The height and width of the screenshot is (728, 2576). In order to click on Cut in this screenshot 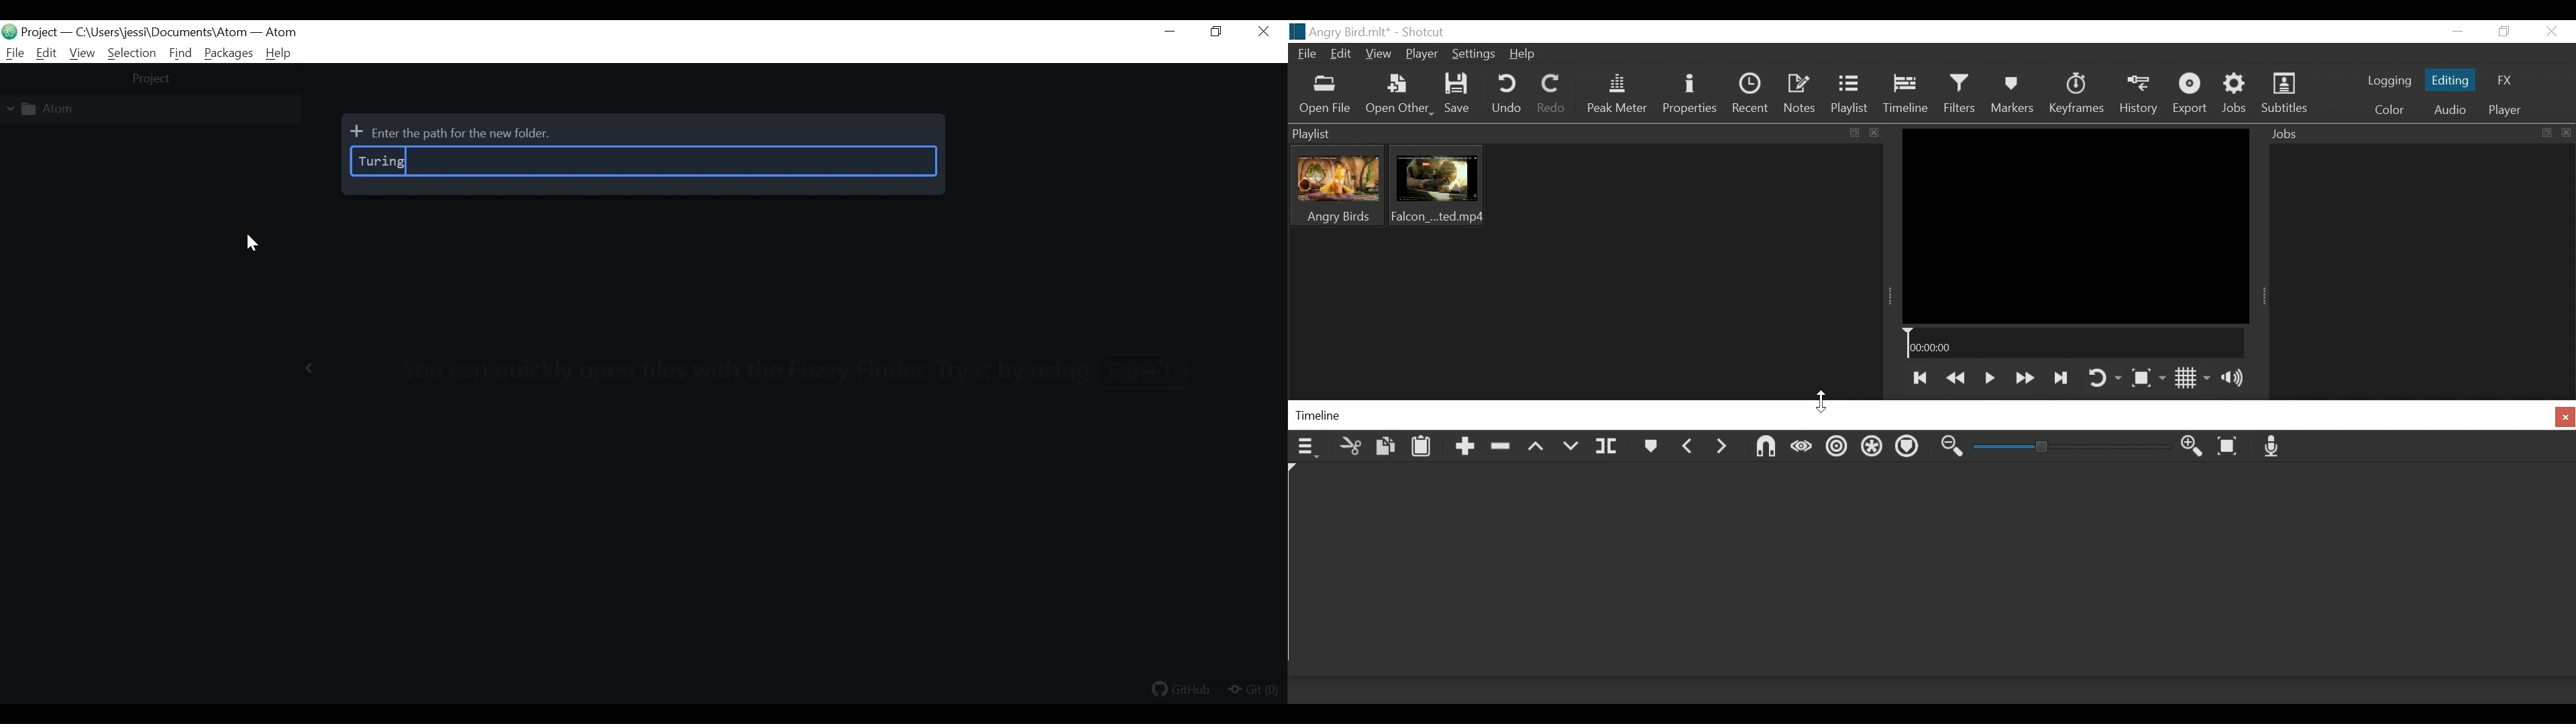, I will do `click(1350, 446)`.